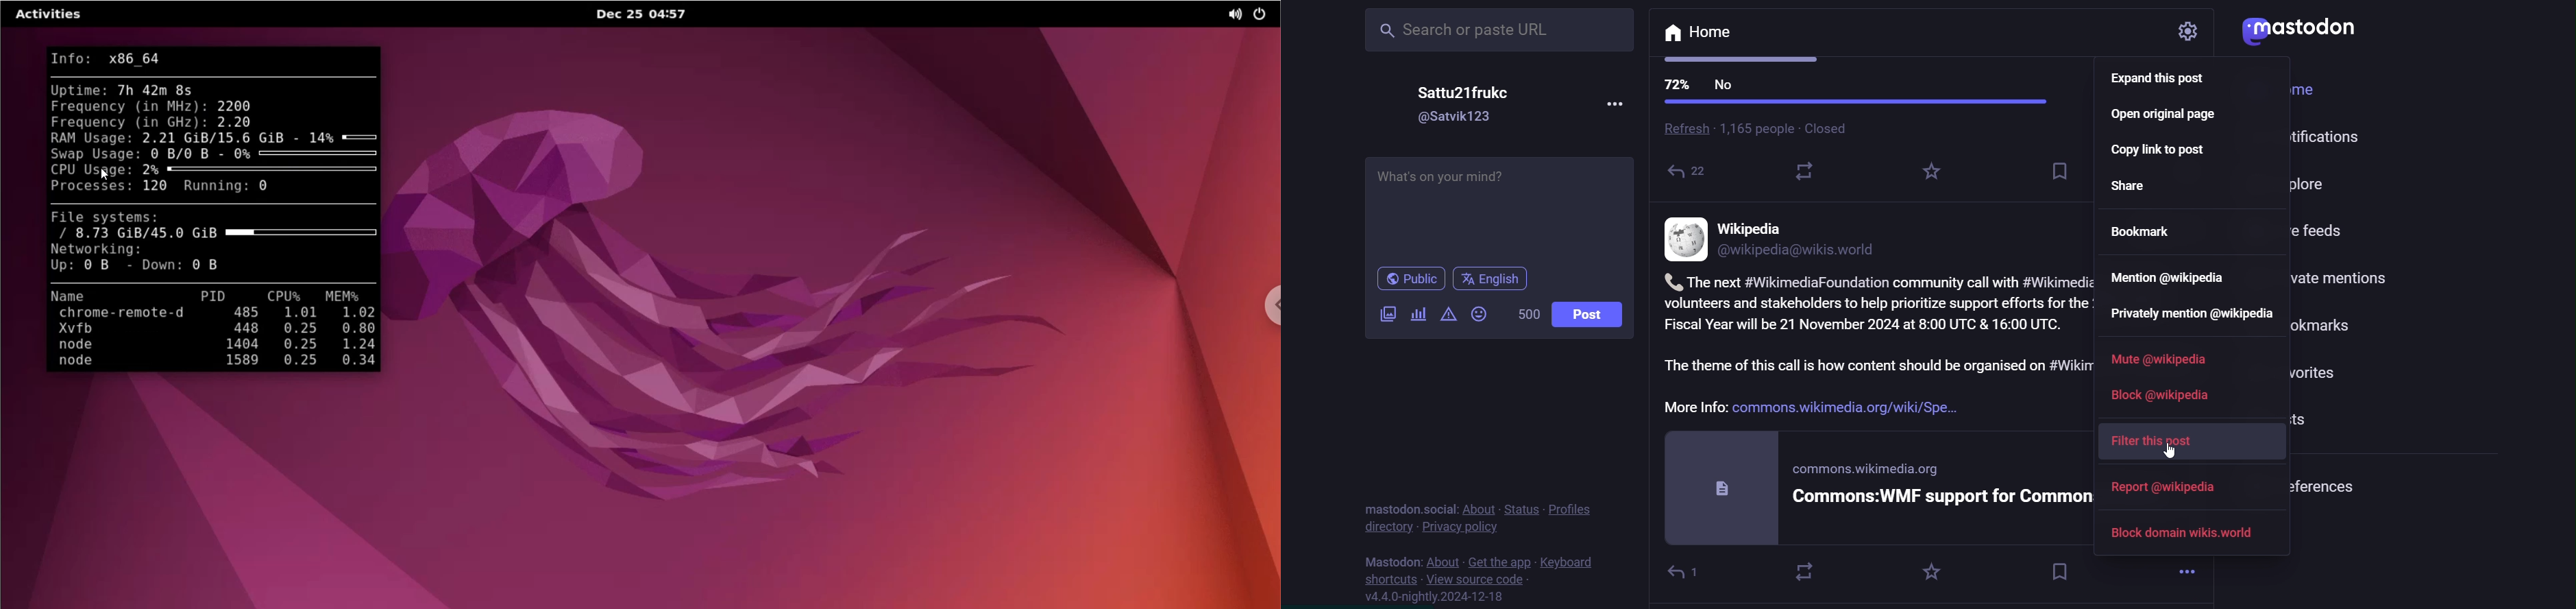  Describe the element at coordinates (1834, 129) in the screenshot. I see `closed` at that location.